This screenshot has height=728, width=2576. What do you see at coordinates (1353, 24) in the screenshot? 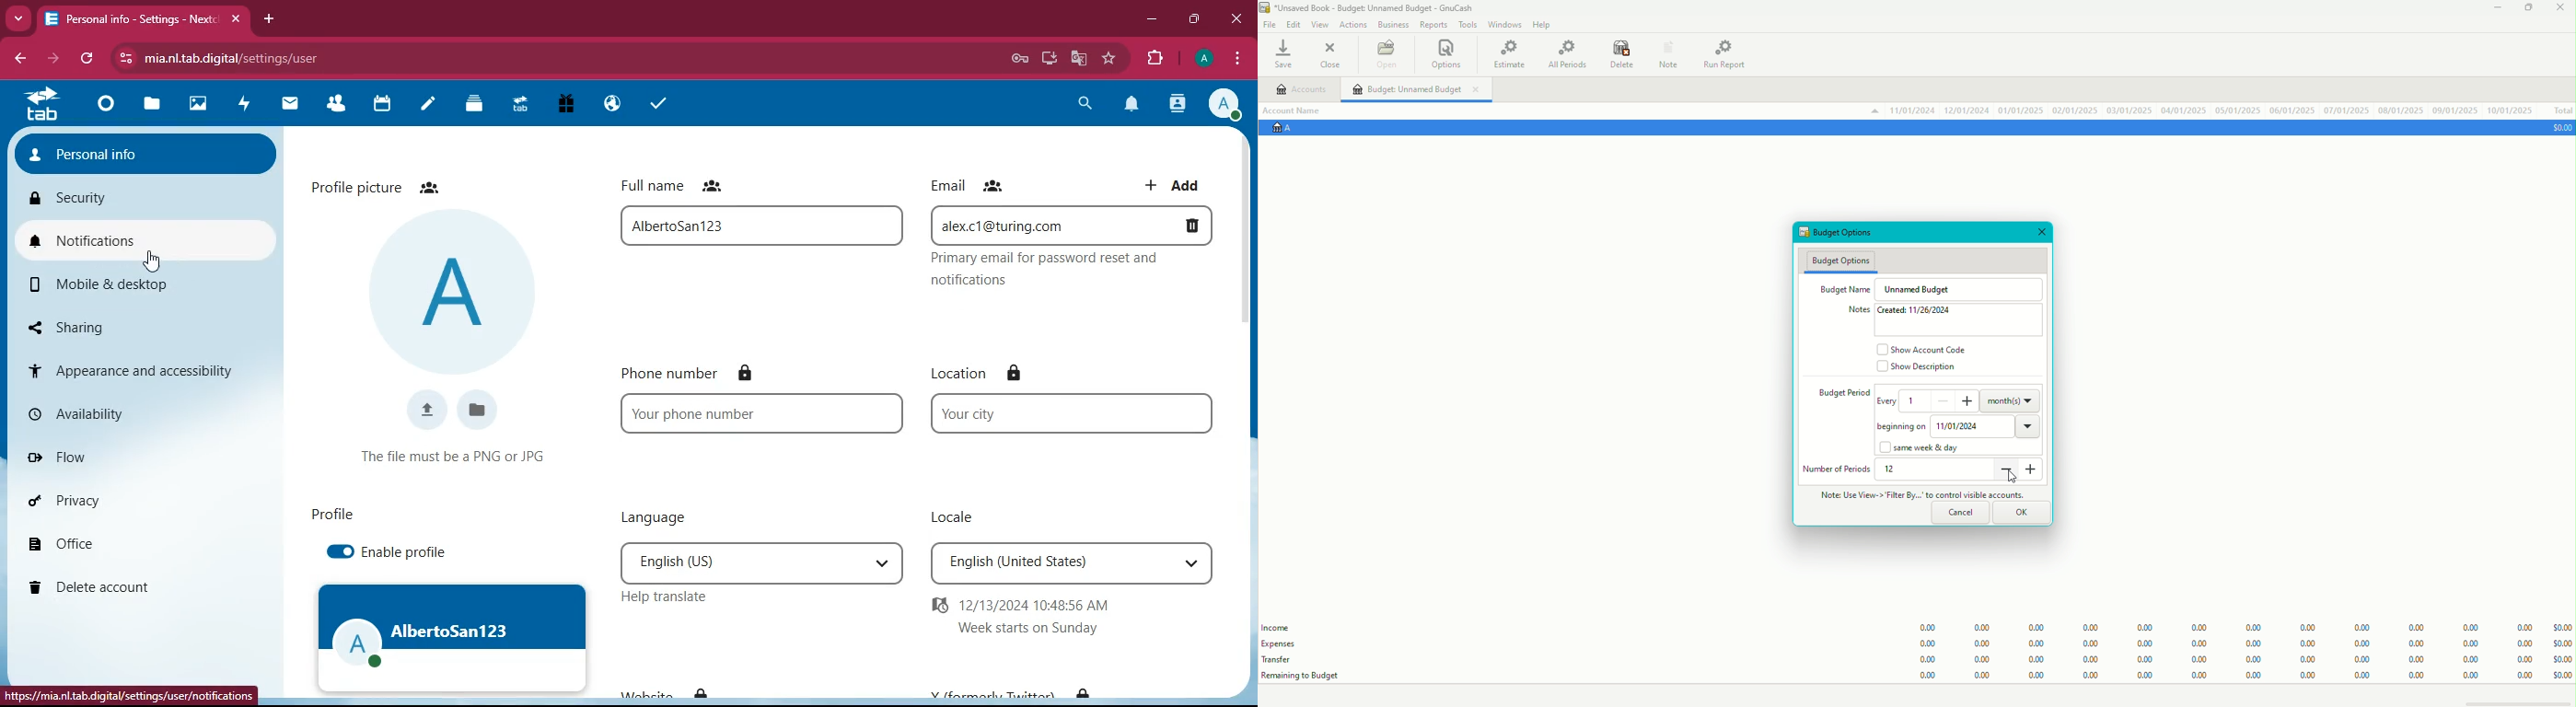
I see `Actions` at bounding box center [1353, 24].